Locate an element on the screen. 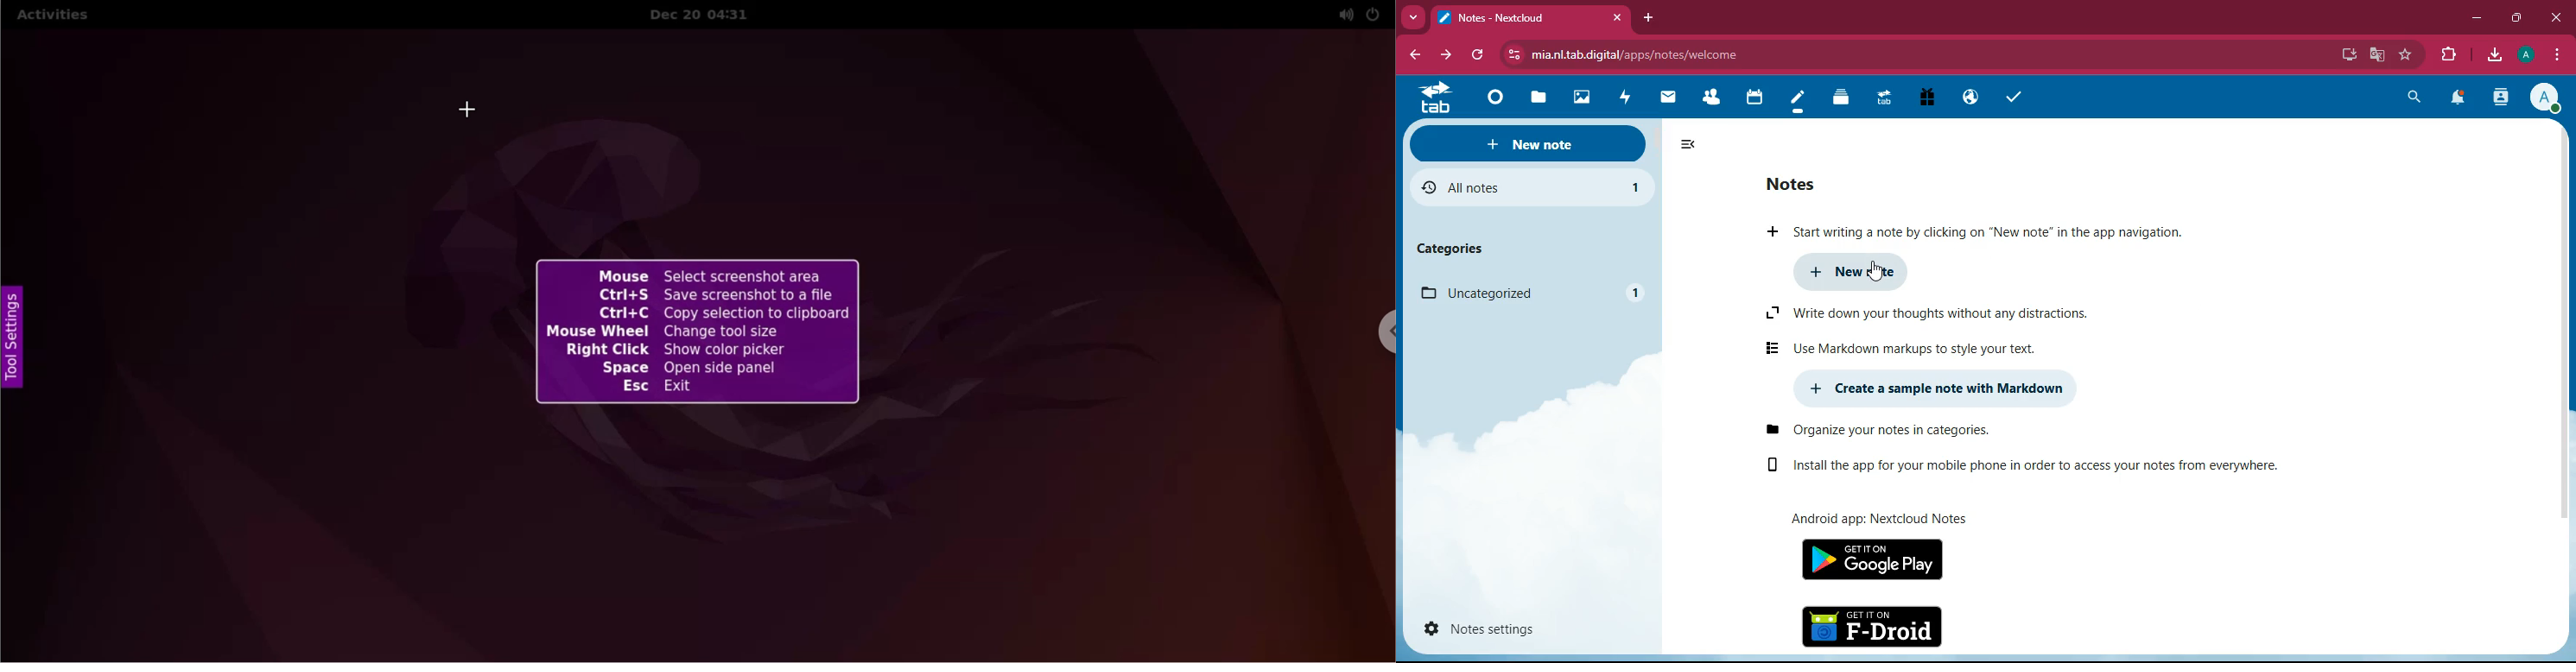  new note is located at coordinates (1529, 142).